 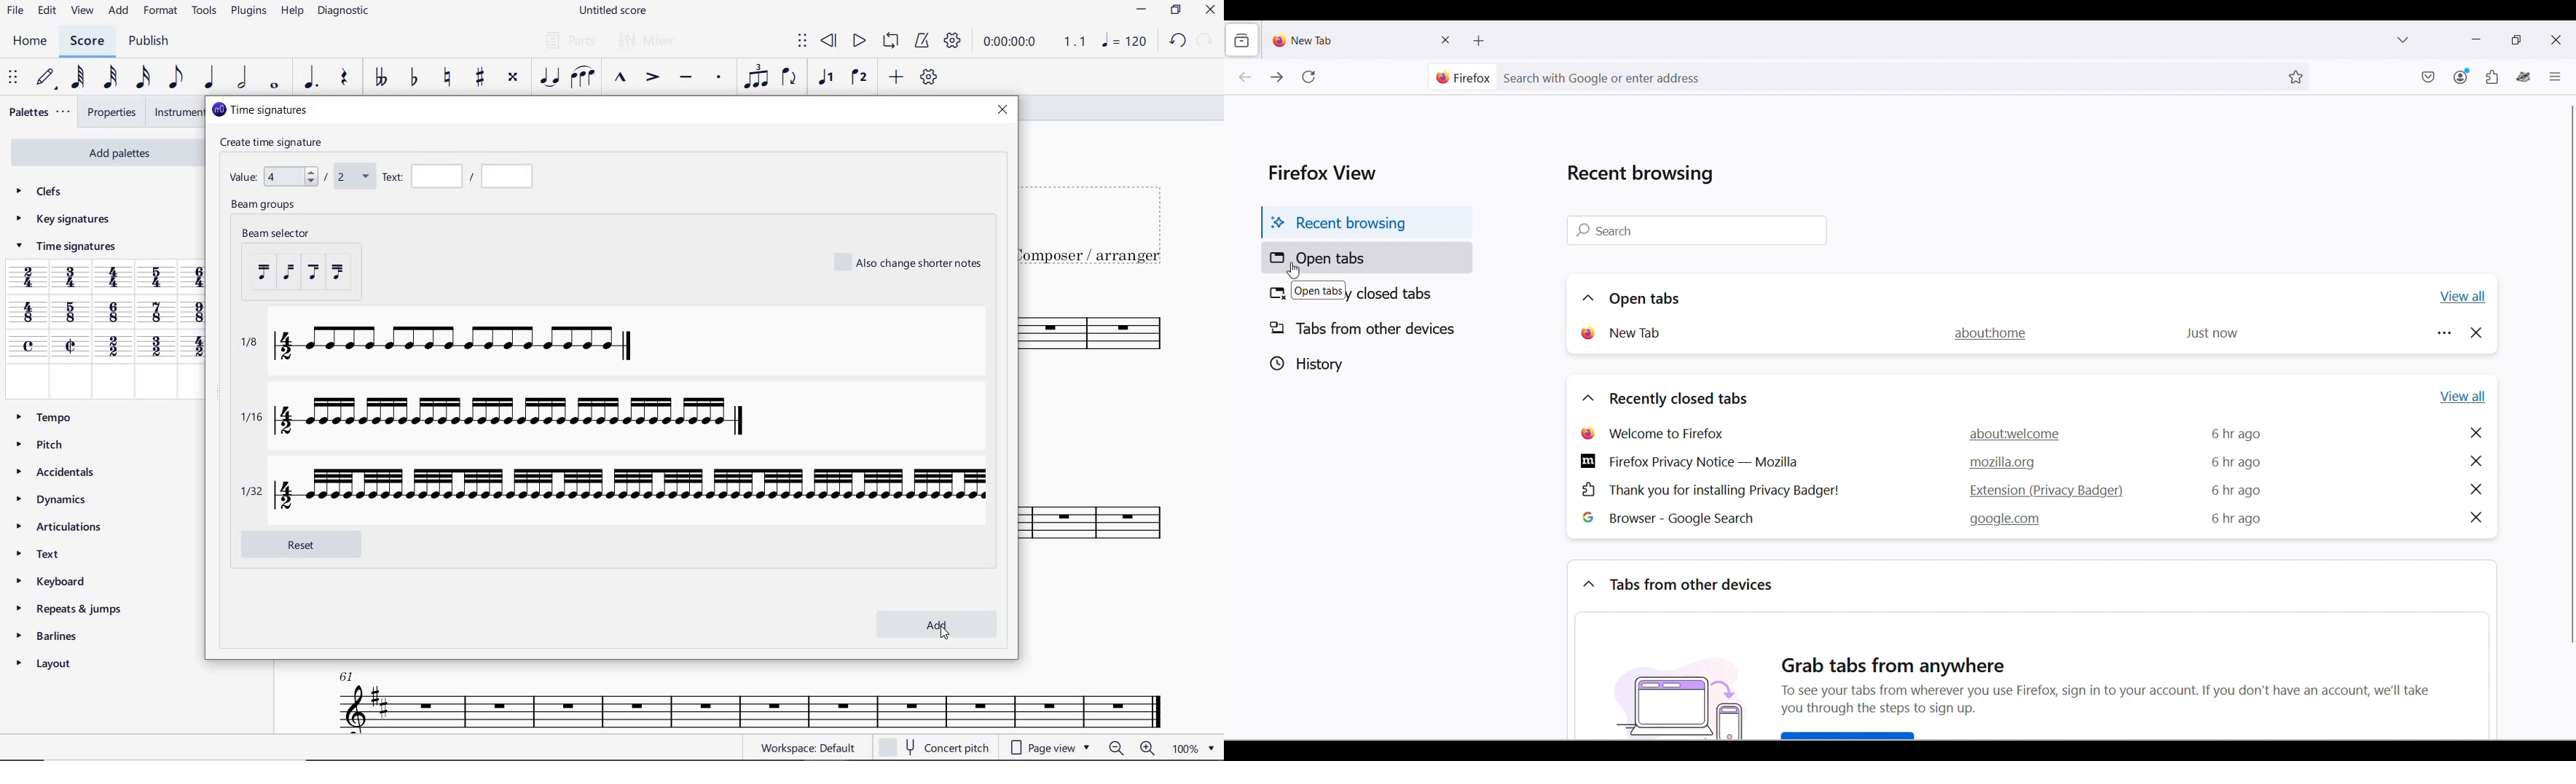 I want to click on Logo of website opened in tab, so click(x=1587, y=333).